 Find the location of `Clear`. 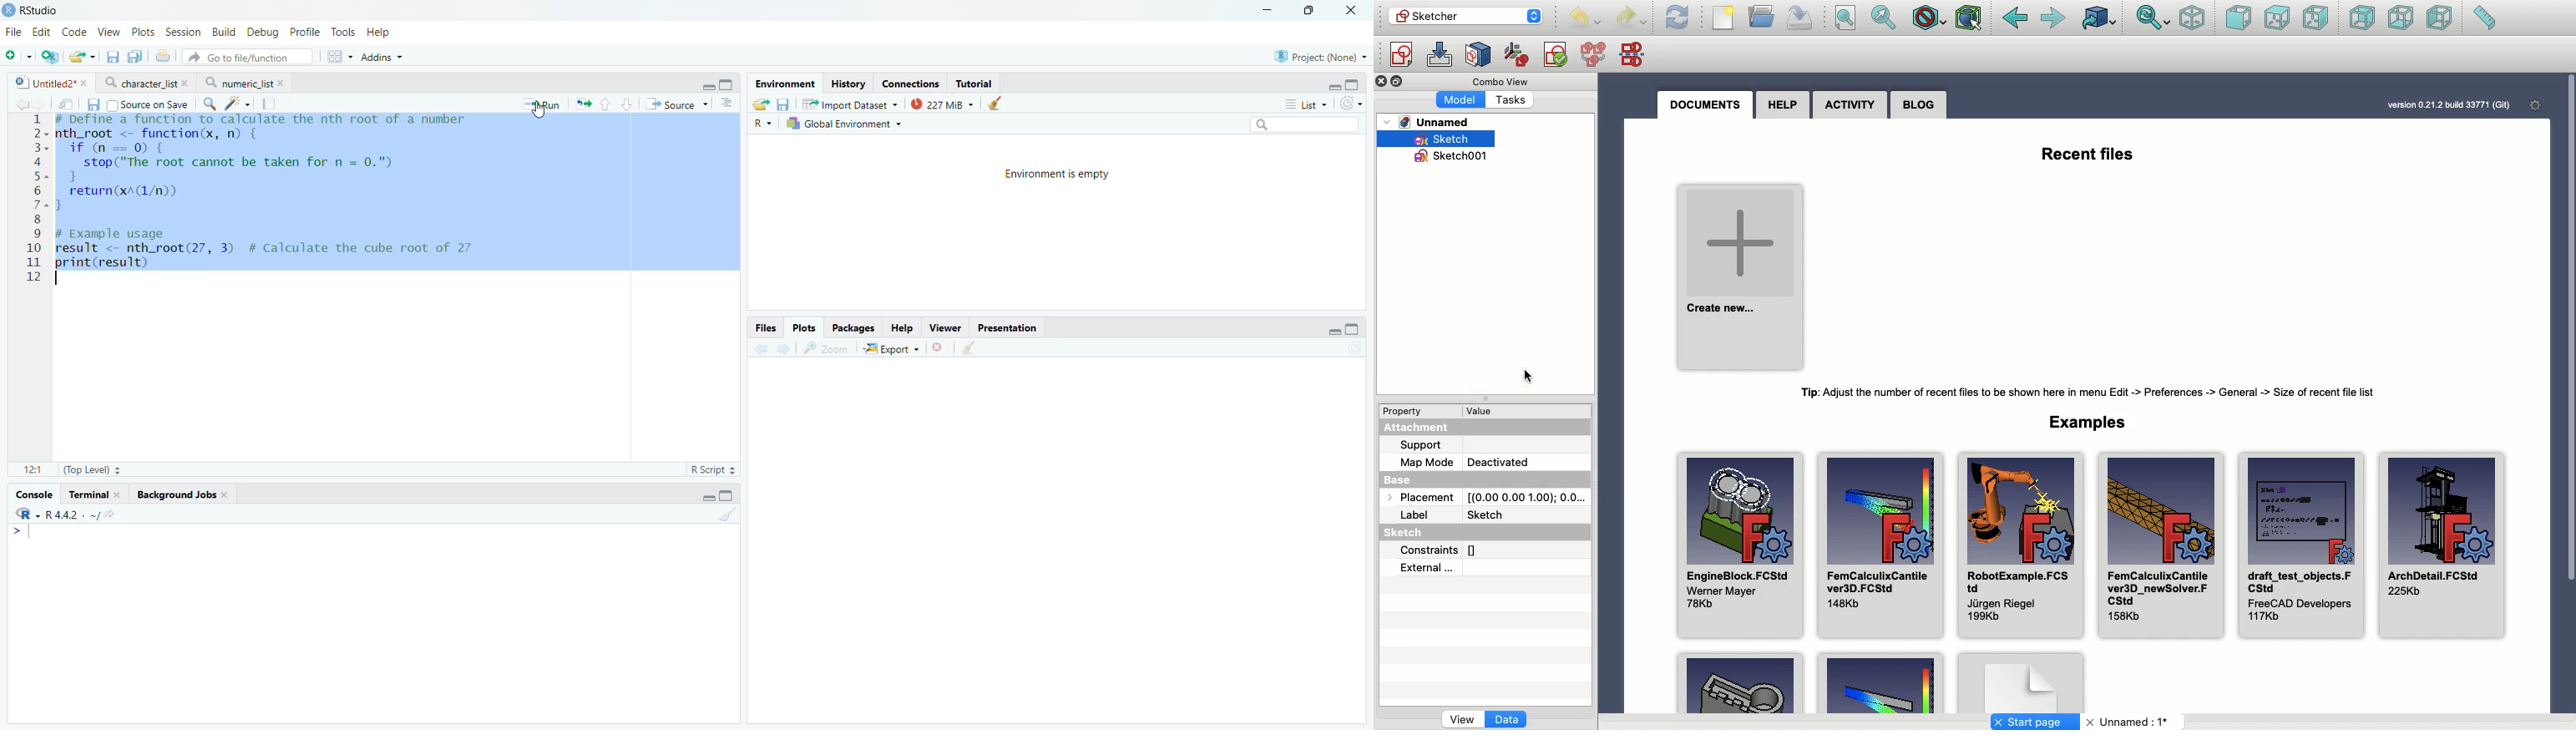

Clear is located at coordinates (971, 349).